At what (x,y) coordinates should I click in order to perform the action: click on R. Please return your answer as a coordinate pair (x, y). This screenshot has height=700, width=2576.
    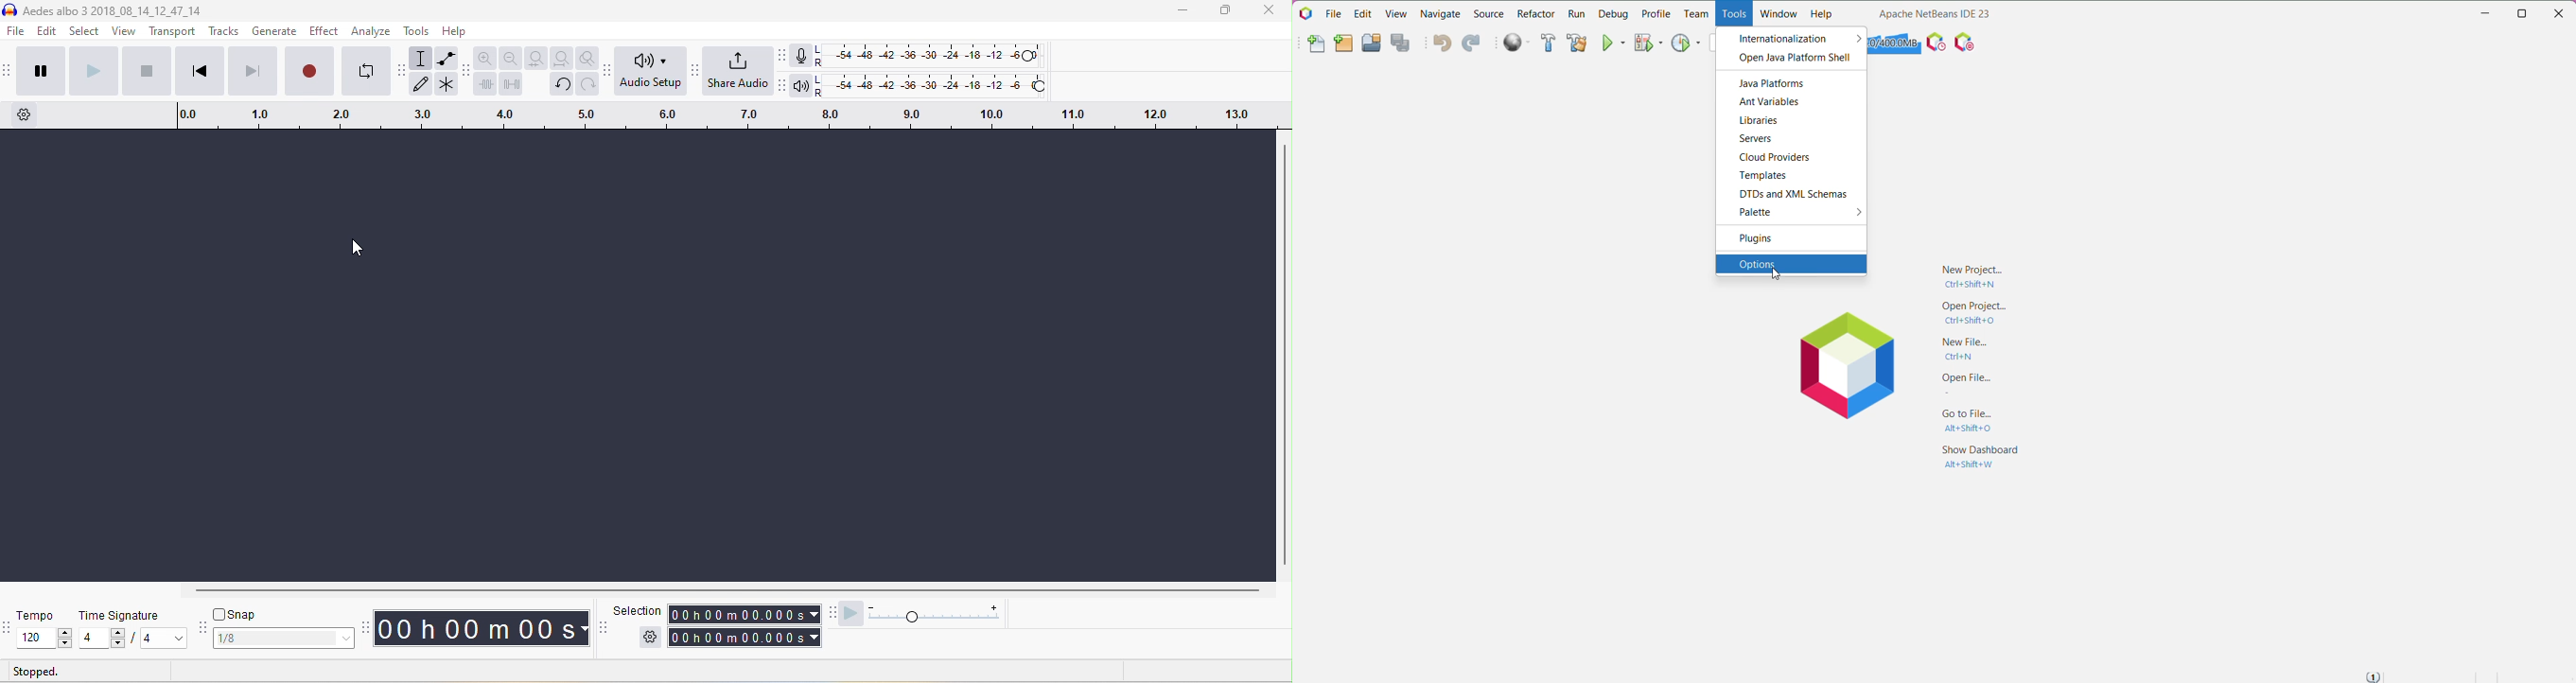
    Looking at the image, I should click on (820, 64).